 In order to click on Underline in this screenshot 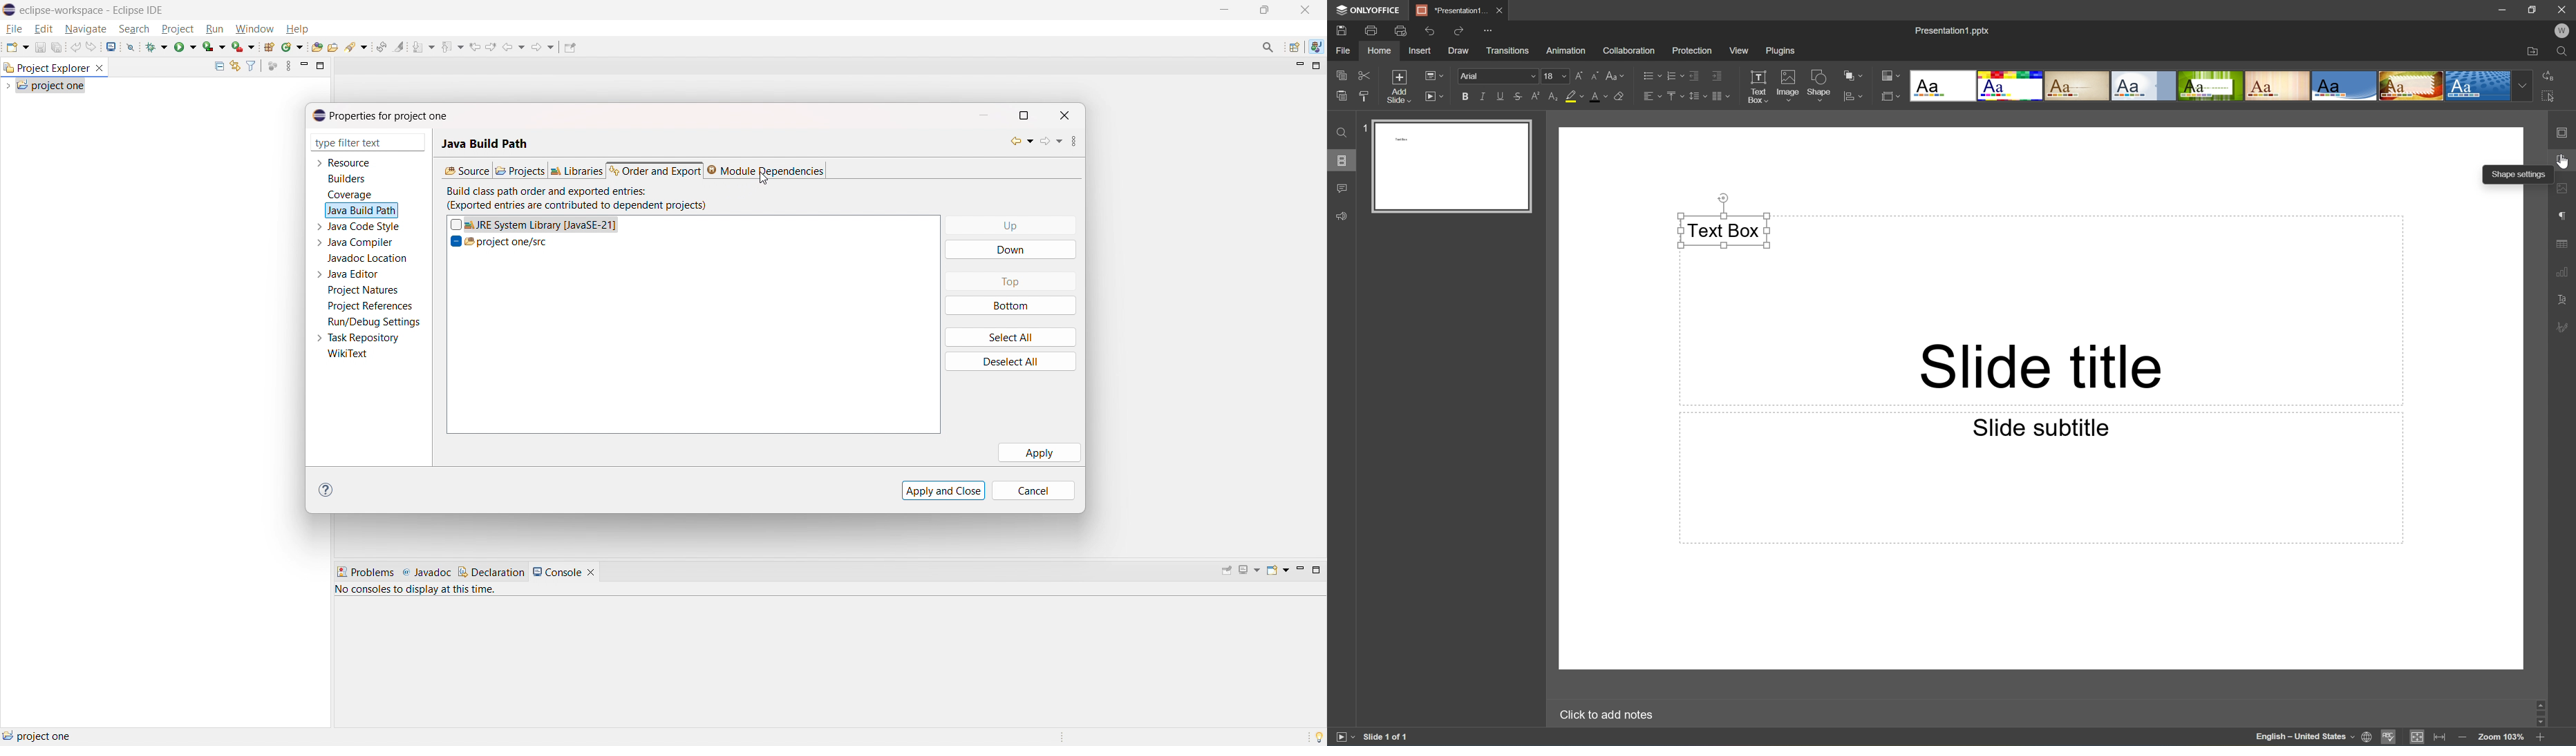, I will do `click(1498, 97)`.